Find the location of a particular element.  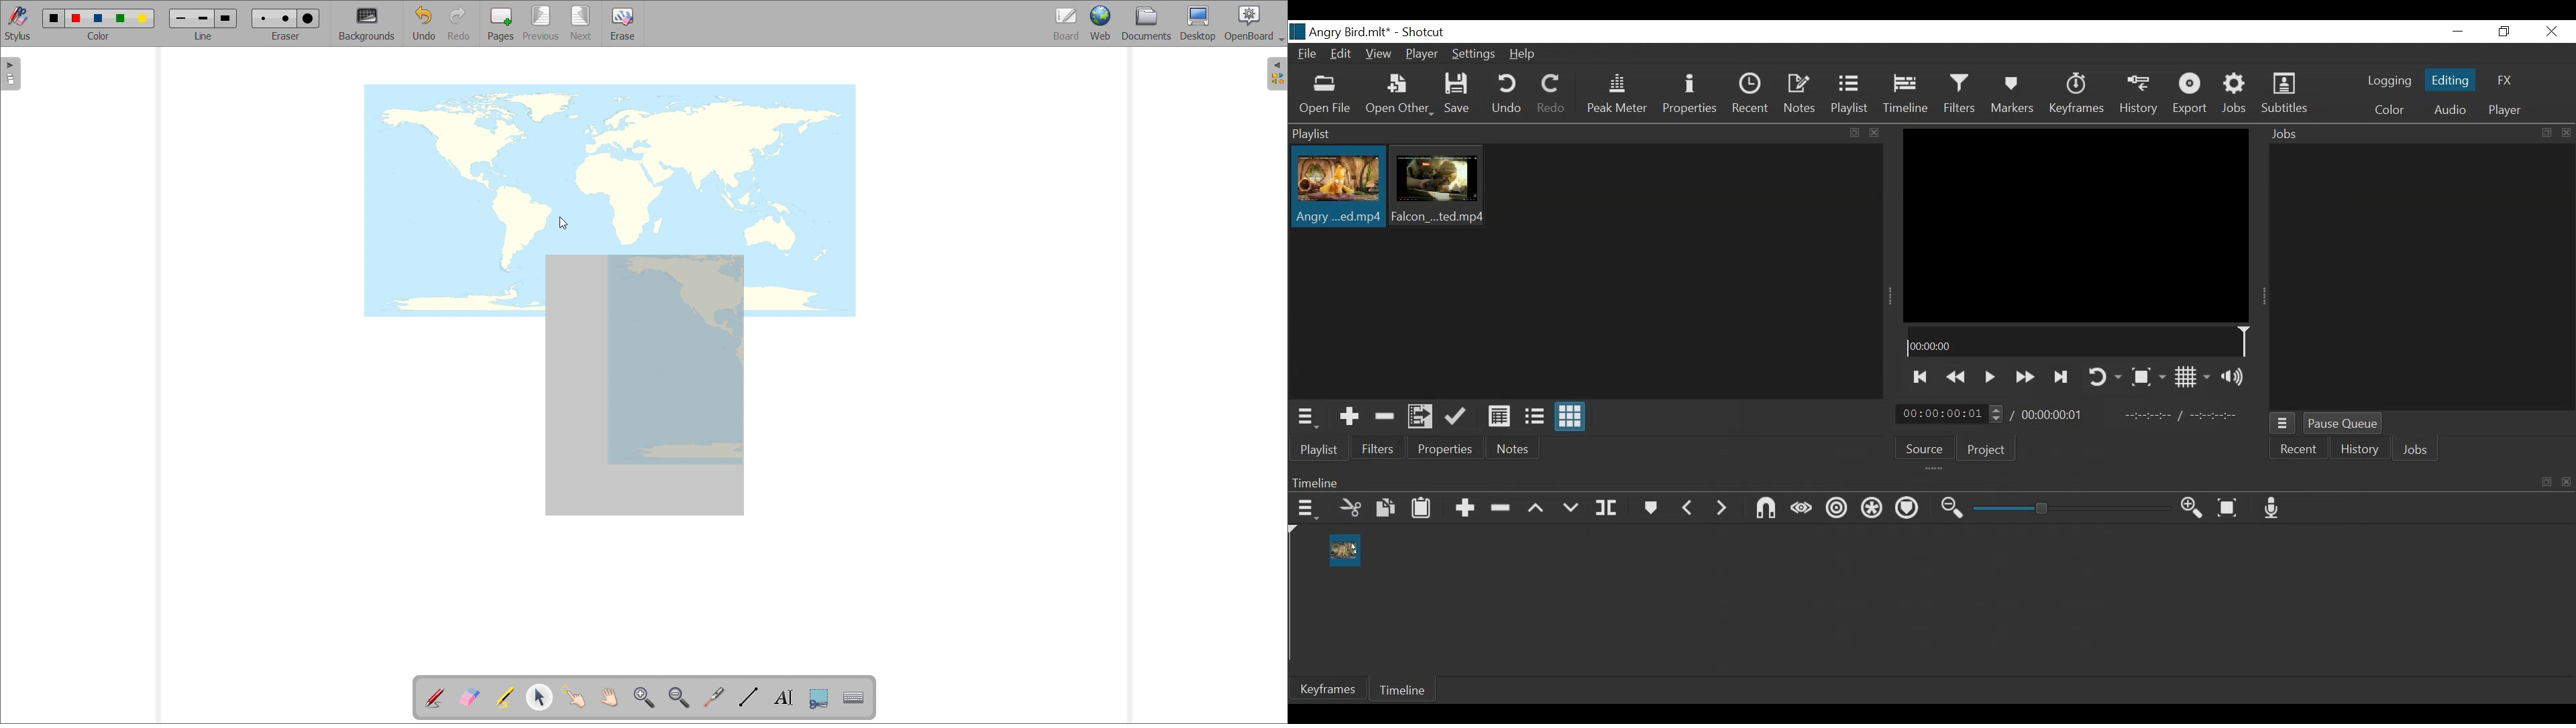

Project is located at coordinates (1986, 448).